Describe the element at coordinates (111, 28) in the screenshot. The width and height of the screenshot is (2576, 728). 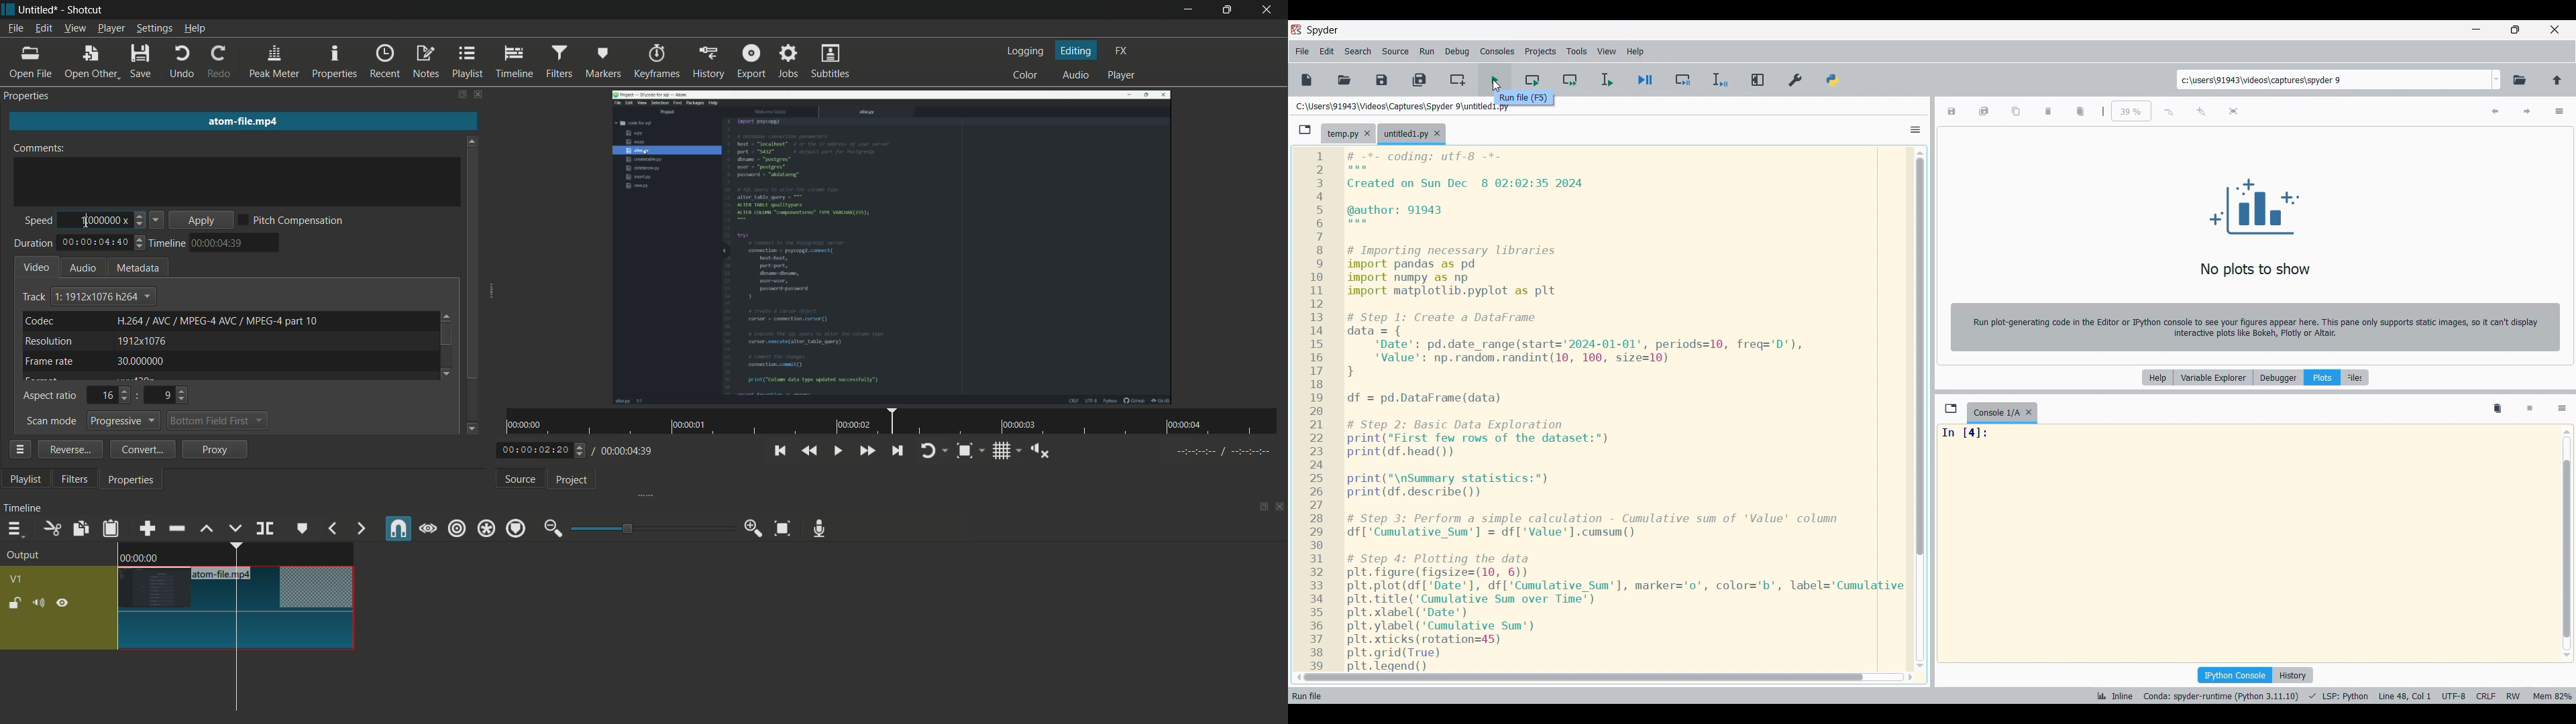
I see `player menu` at that location.